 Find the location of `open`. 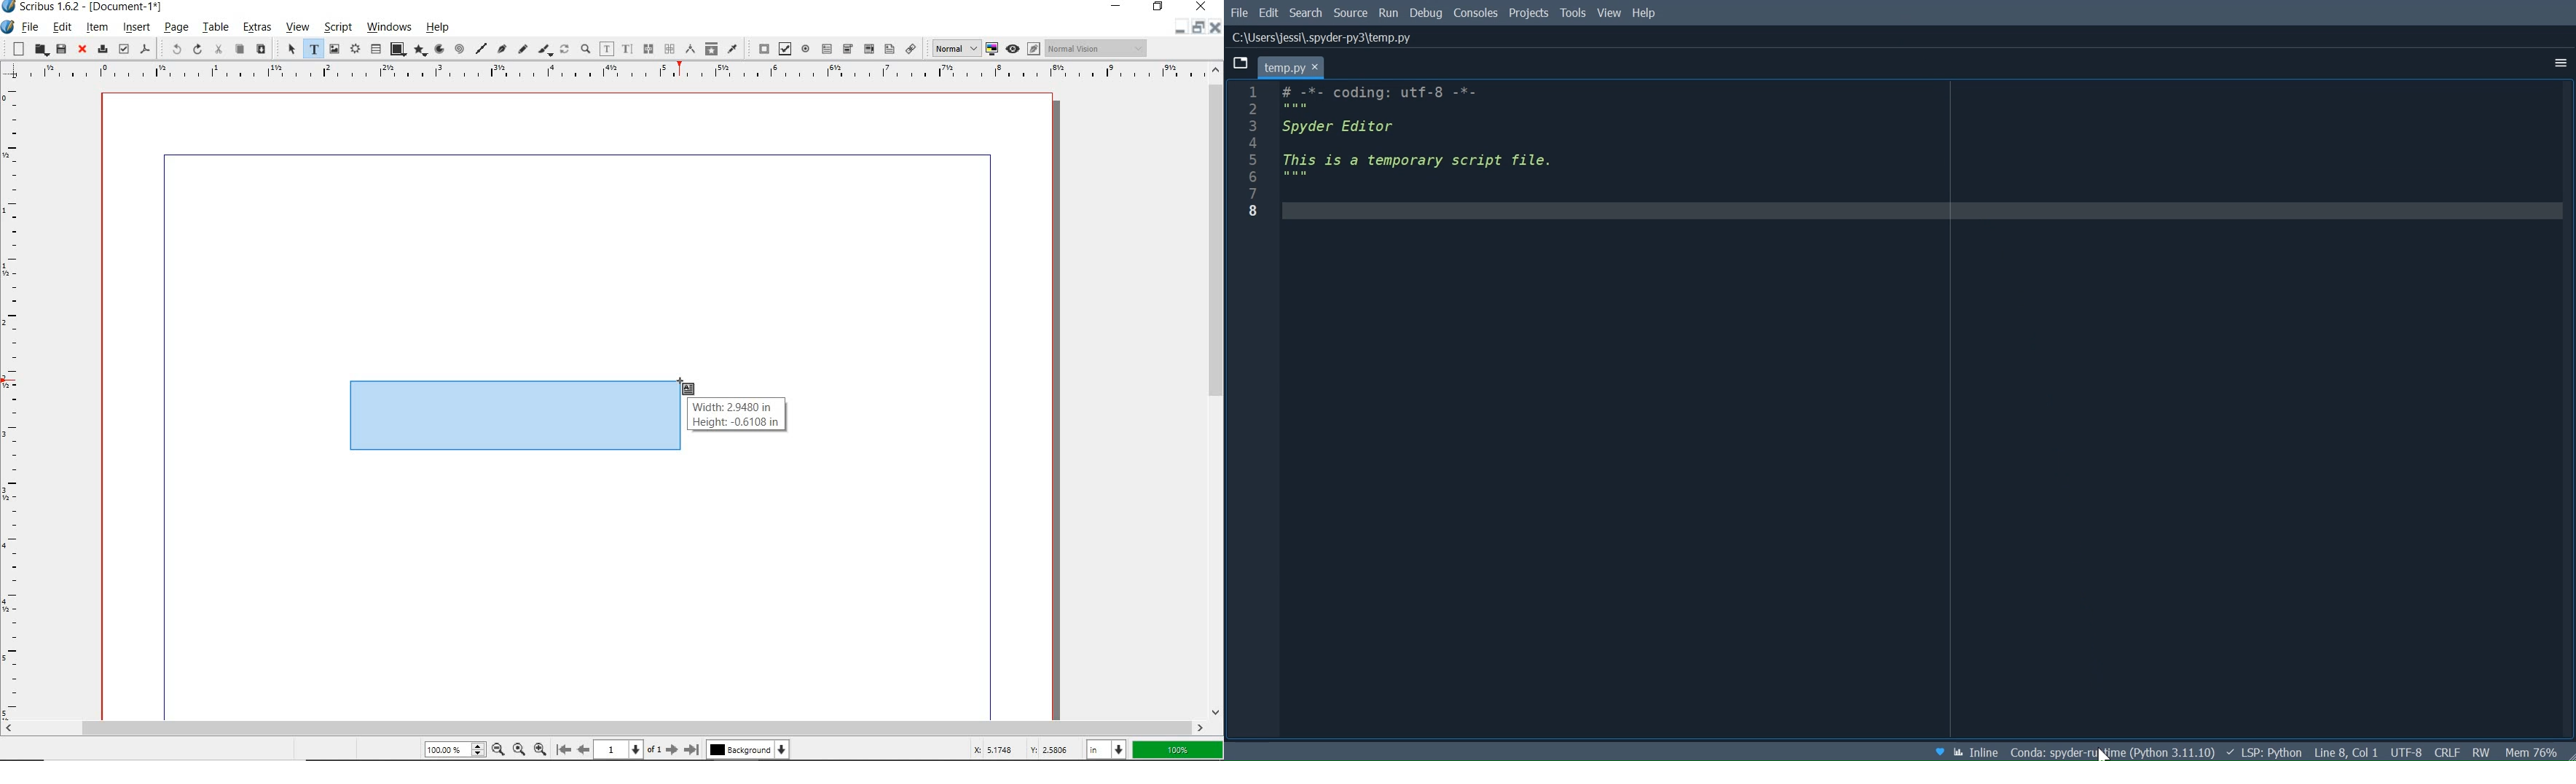

open is located at coordinates (40, 50).